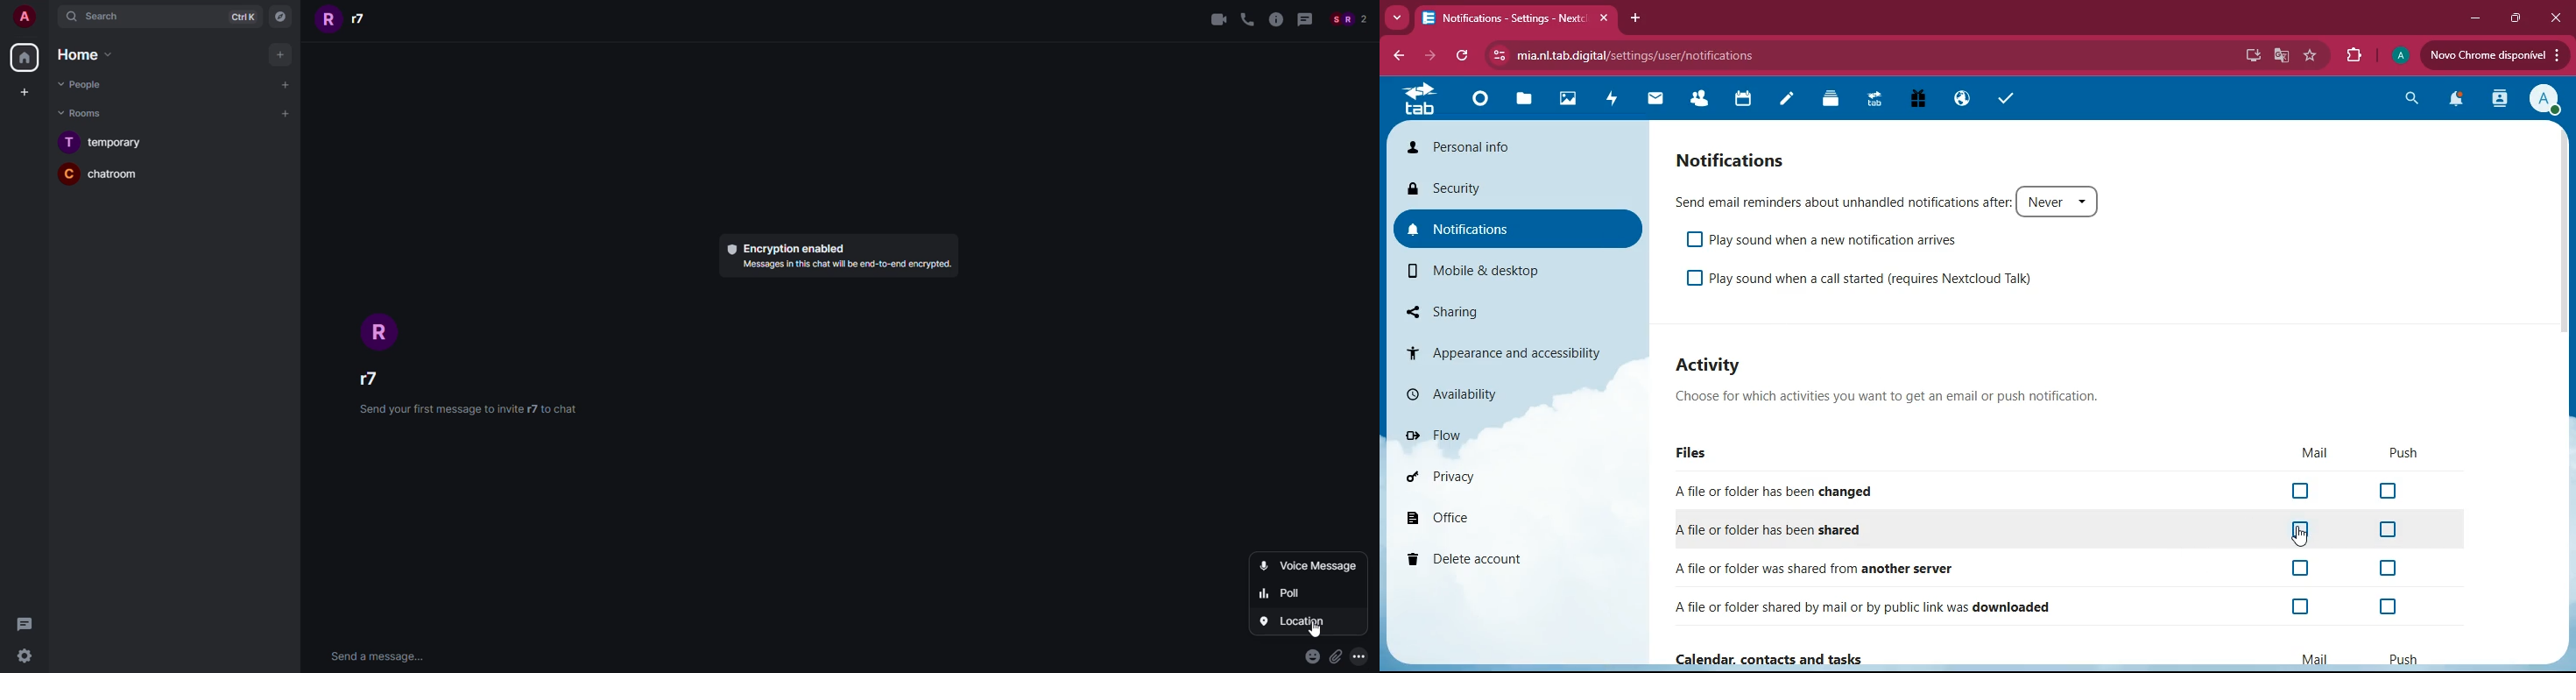 The width and height of the screenshot is (2576, 700). What do you see at coordinates (2313, 657) in the screenshot?
I see `mail` at bounding box center [2313, 657].